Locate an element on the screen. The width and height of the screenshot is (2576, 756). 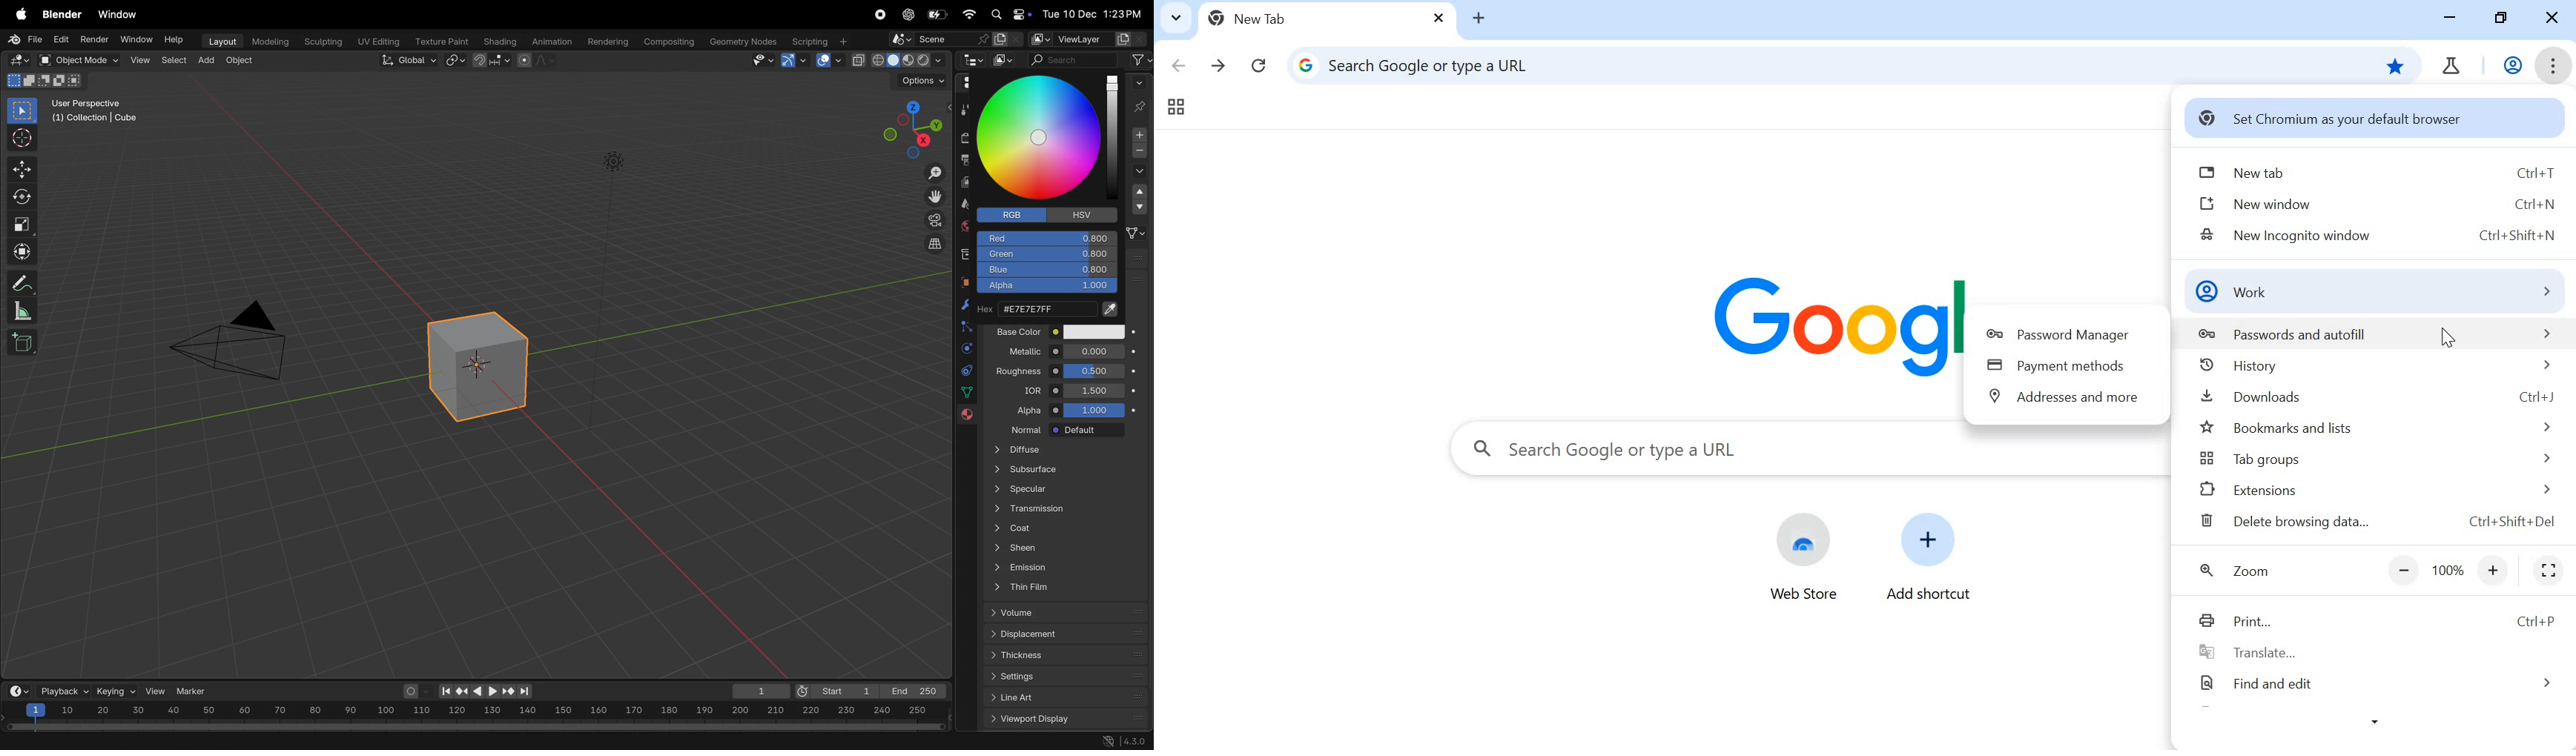
history is located at coordinates (2376, 366).